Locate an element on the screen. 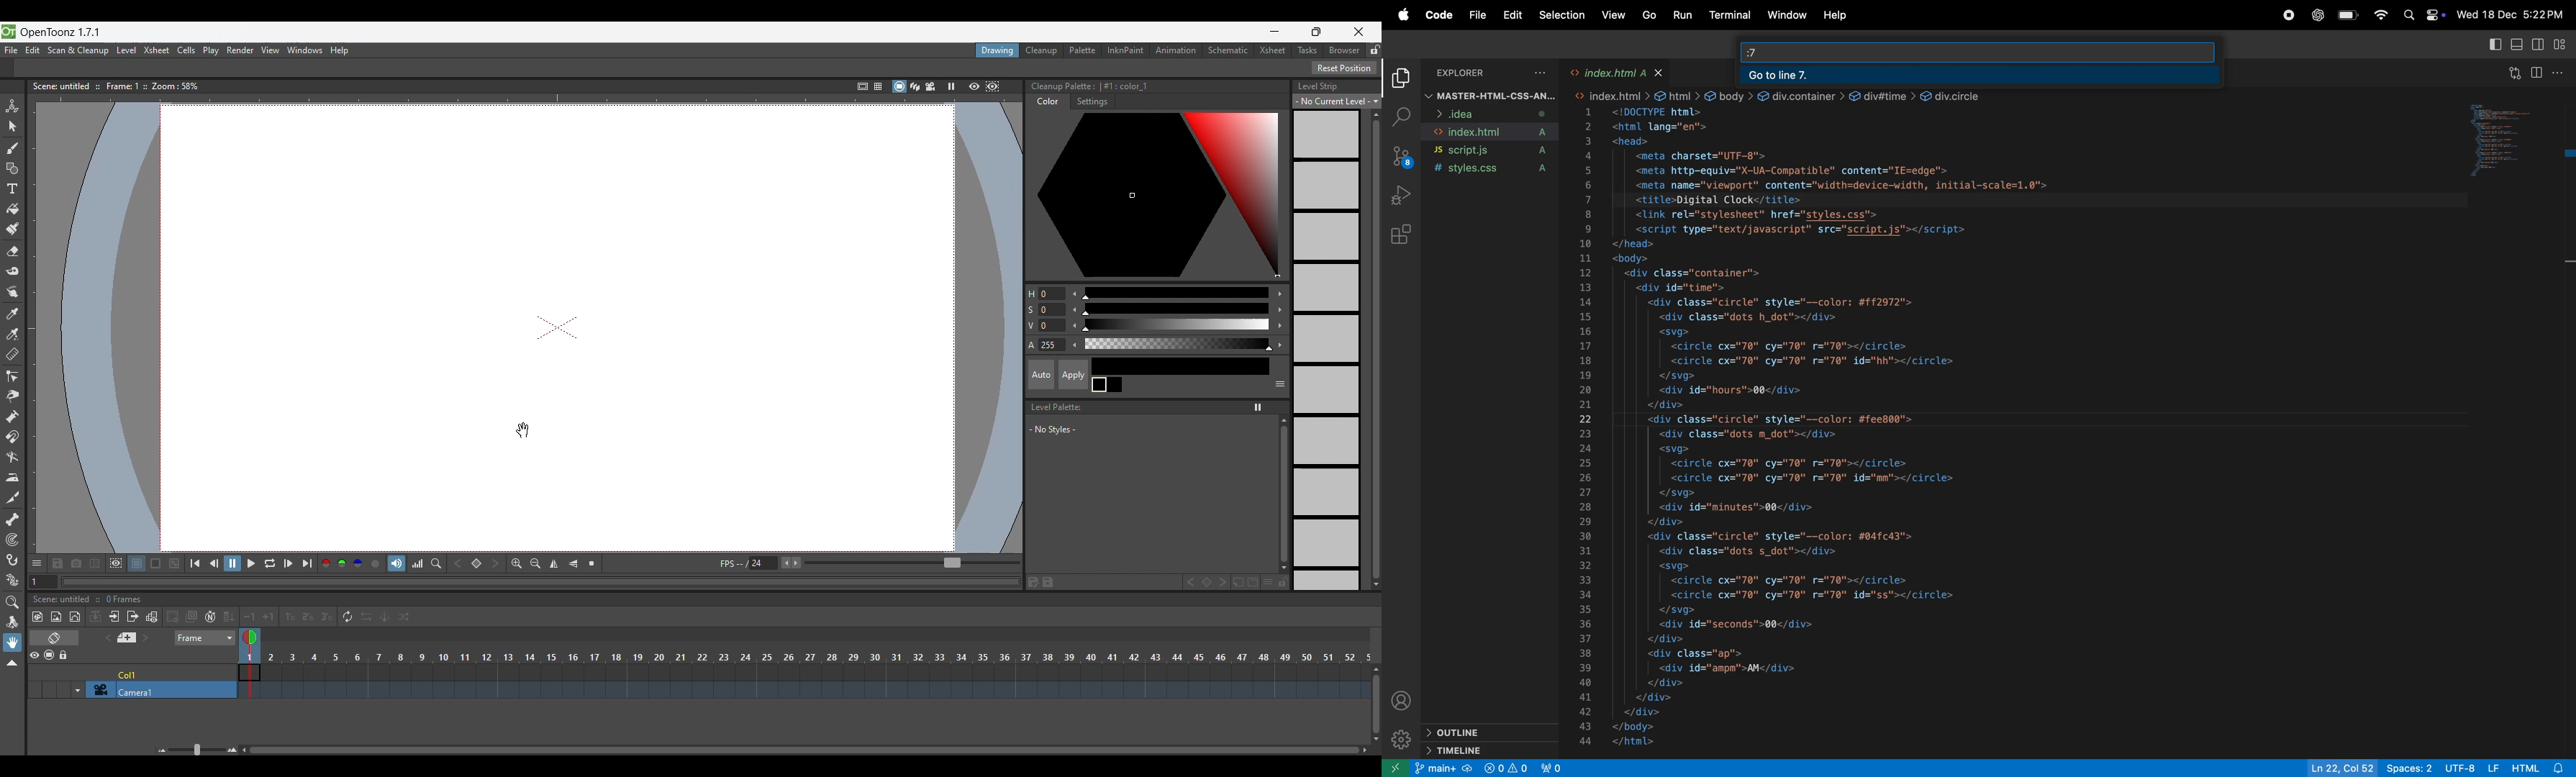 Image resolution: width=2576 pixels, height=784 pixels. customize layout is located at coordinates (2561, 46).